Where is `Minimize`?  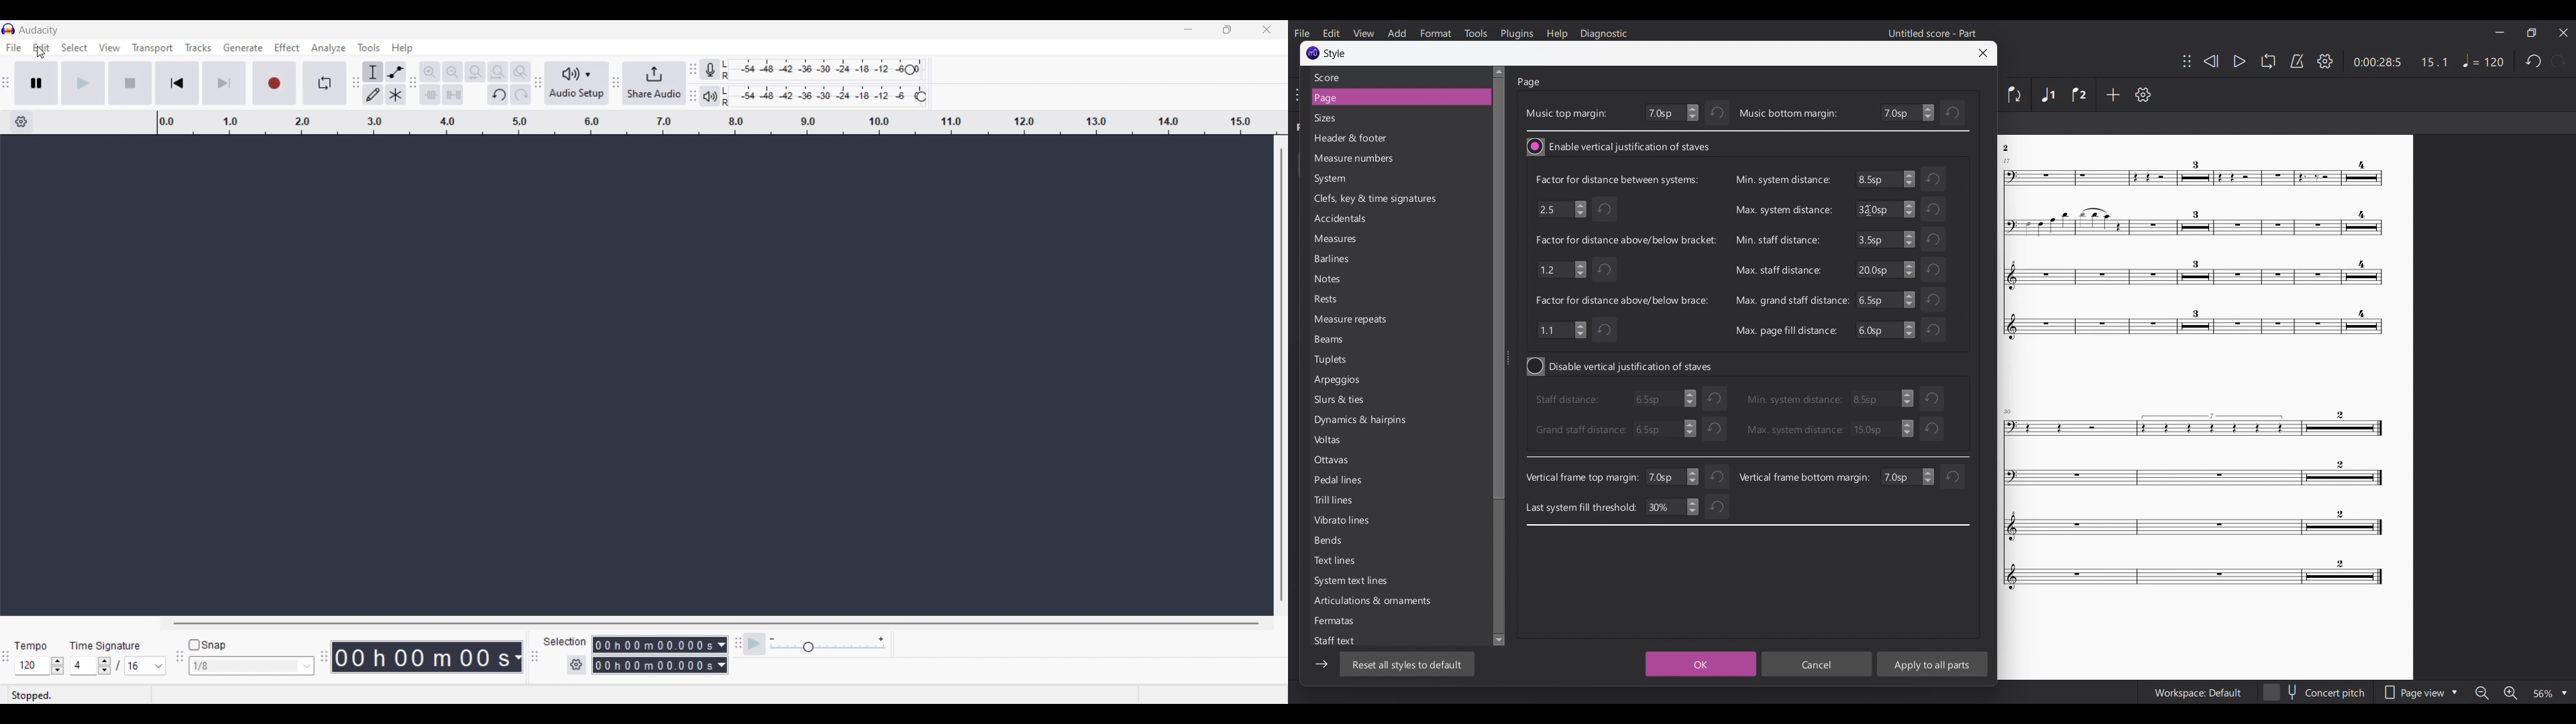
Minimize is located at coordinates (1188, 29).